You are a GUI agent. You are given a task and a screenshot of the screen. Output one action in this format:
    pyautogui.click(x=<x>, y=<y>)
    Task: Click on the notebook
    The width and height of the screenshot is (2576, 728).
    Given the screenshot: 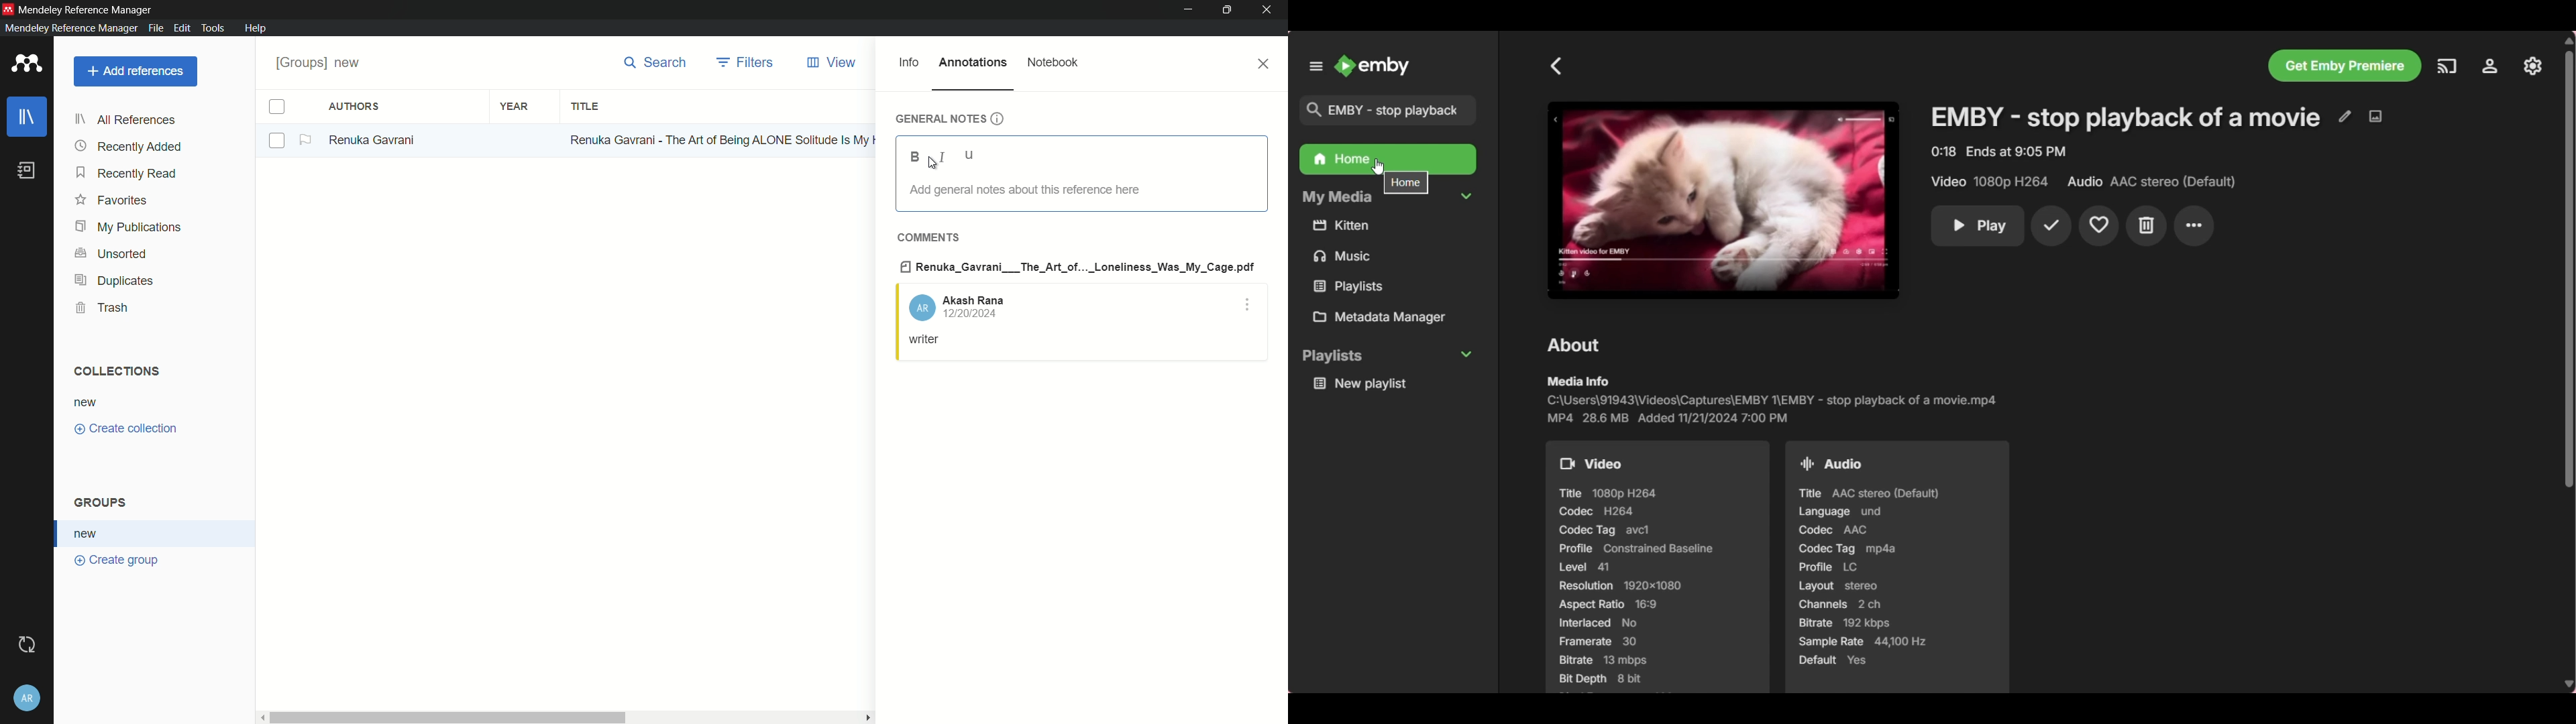 What is the action you would take?
    pyautogui.click(x=1054, y=62)
    